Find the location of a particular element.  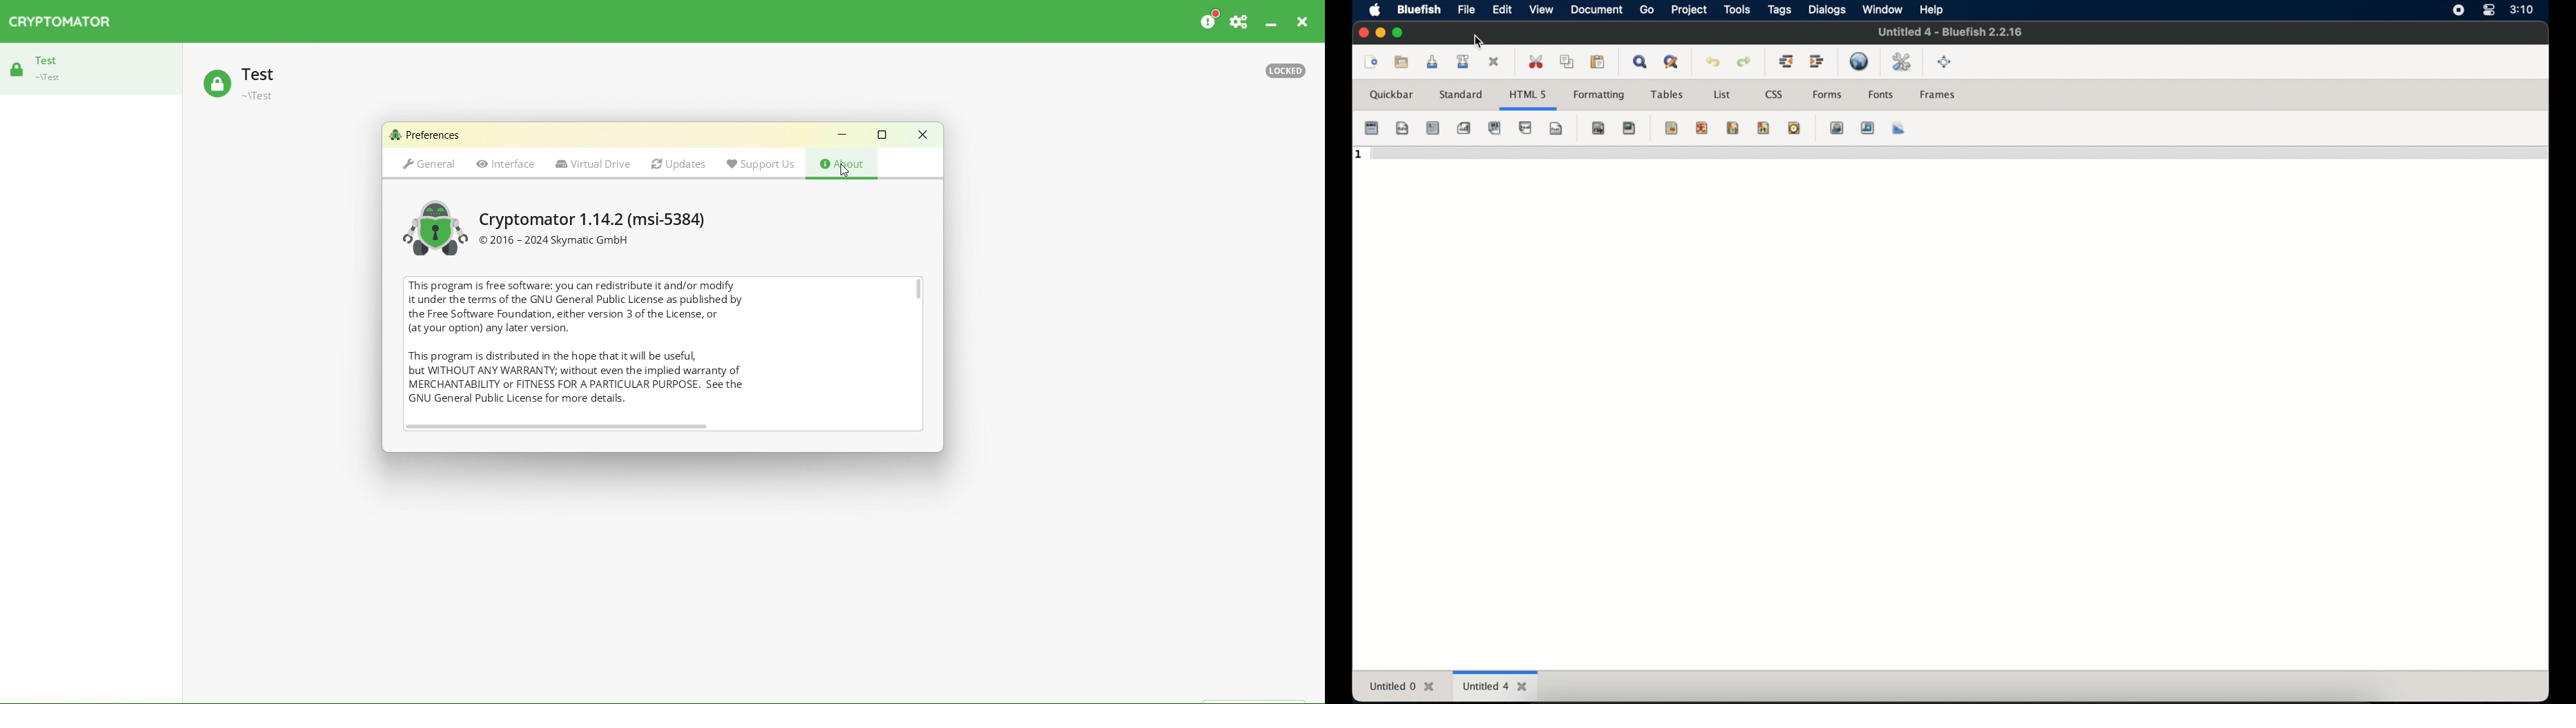

non breaking space is located at coordinates (1598, 128).